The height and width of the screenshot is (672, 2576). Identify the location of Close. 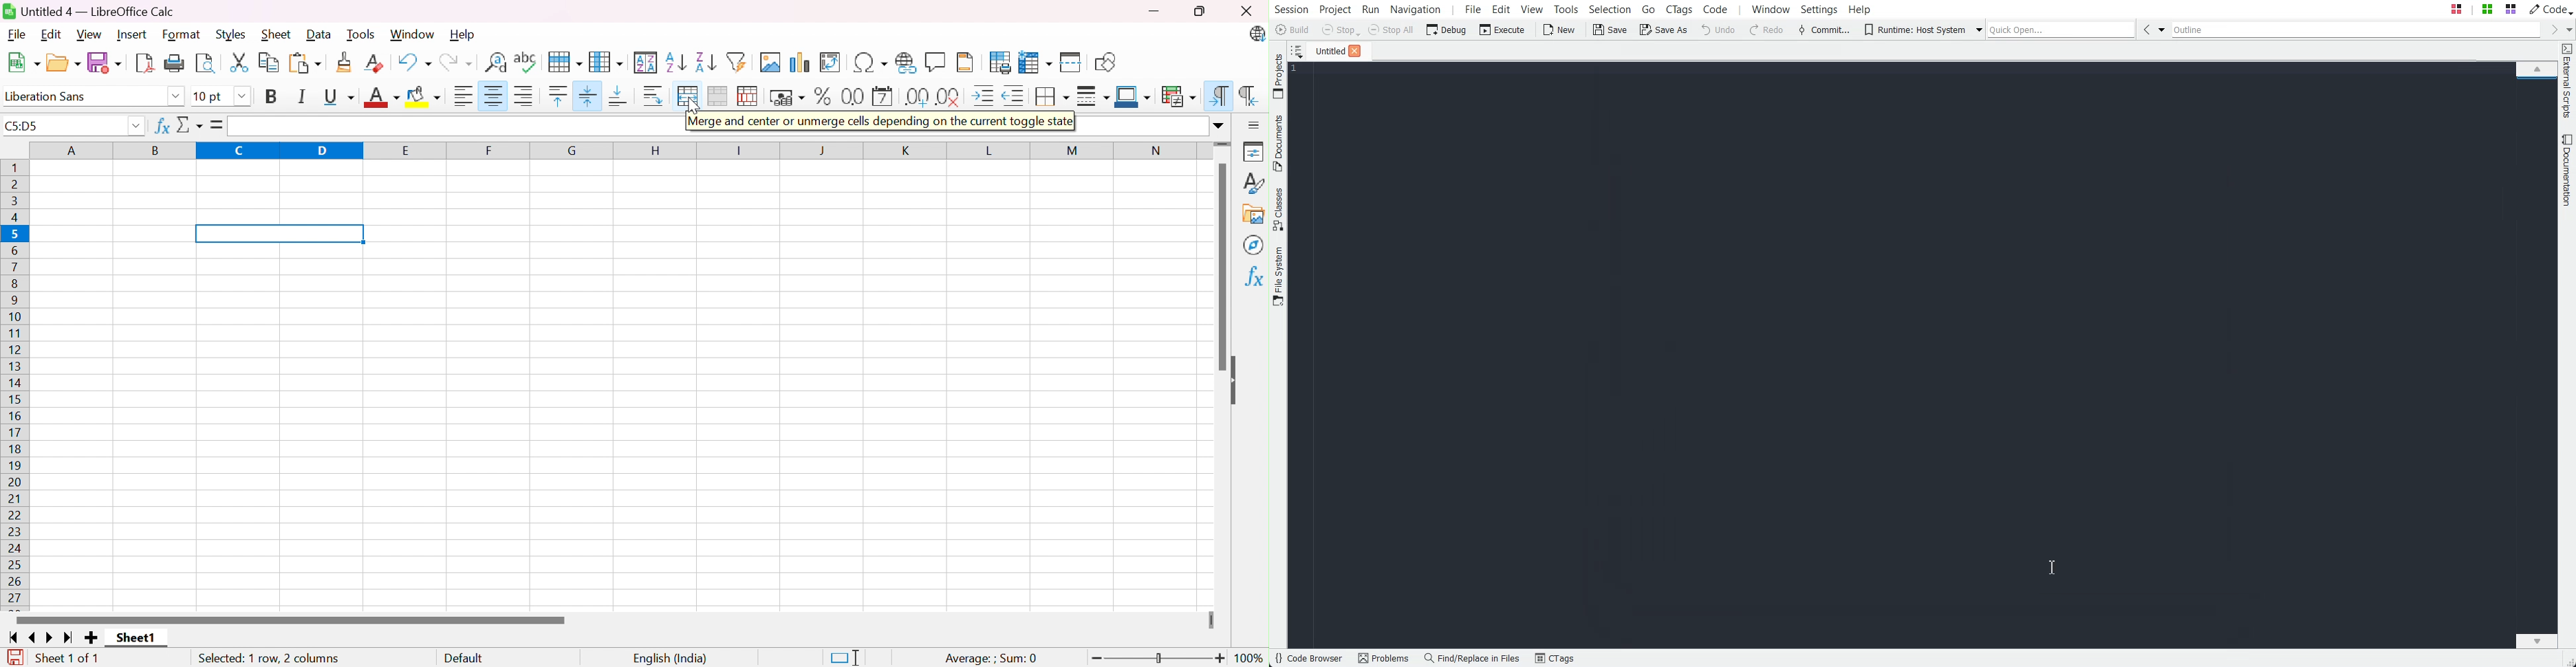
(1354, 51).